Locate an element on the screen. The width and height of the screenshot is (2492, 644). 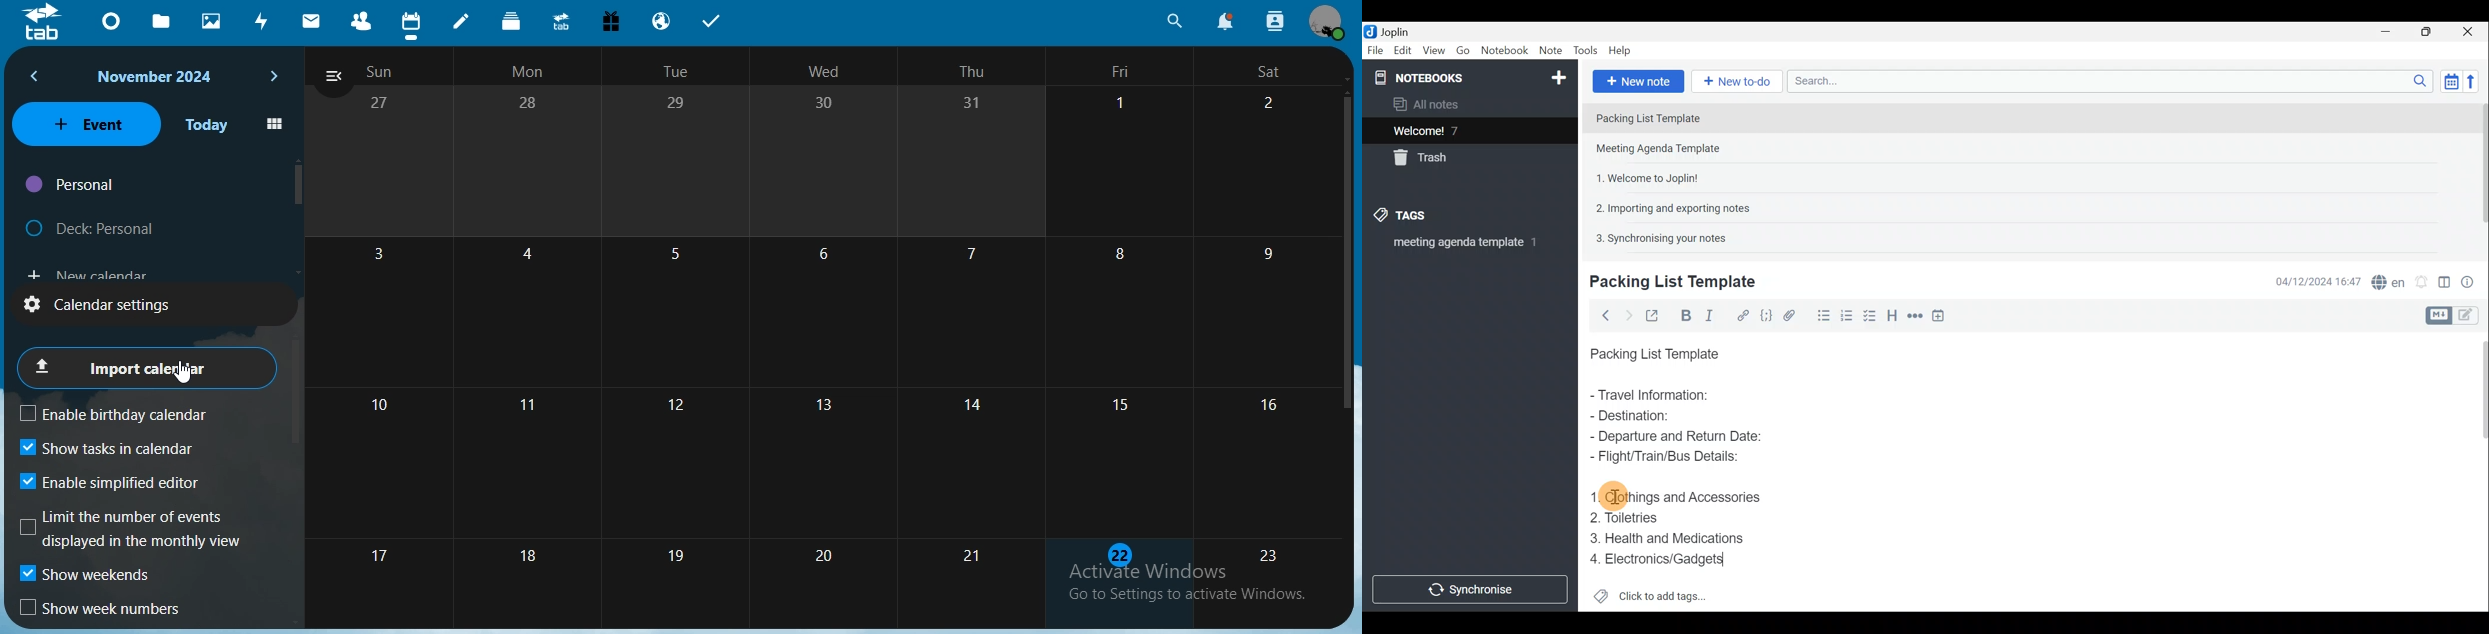
upgrade is located at coordinates (563, 22).